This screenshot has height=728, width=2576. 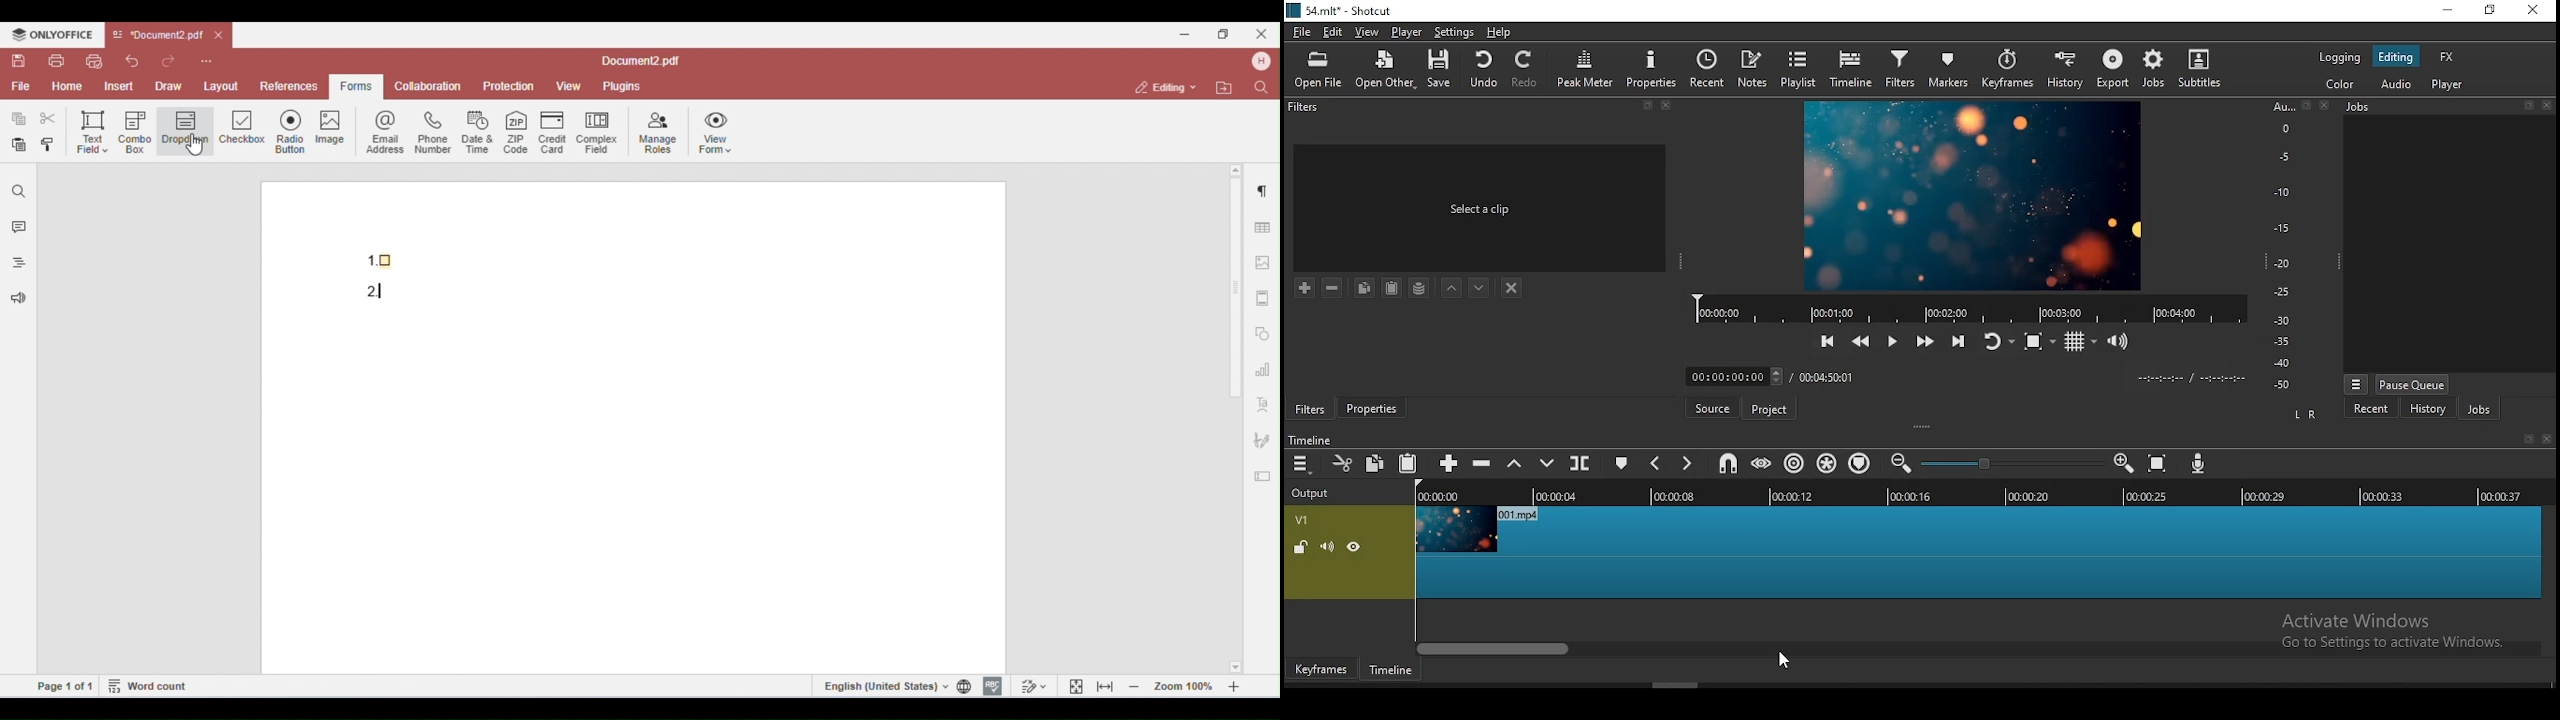 I want to click on filter, so click(x=1901, y=70).